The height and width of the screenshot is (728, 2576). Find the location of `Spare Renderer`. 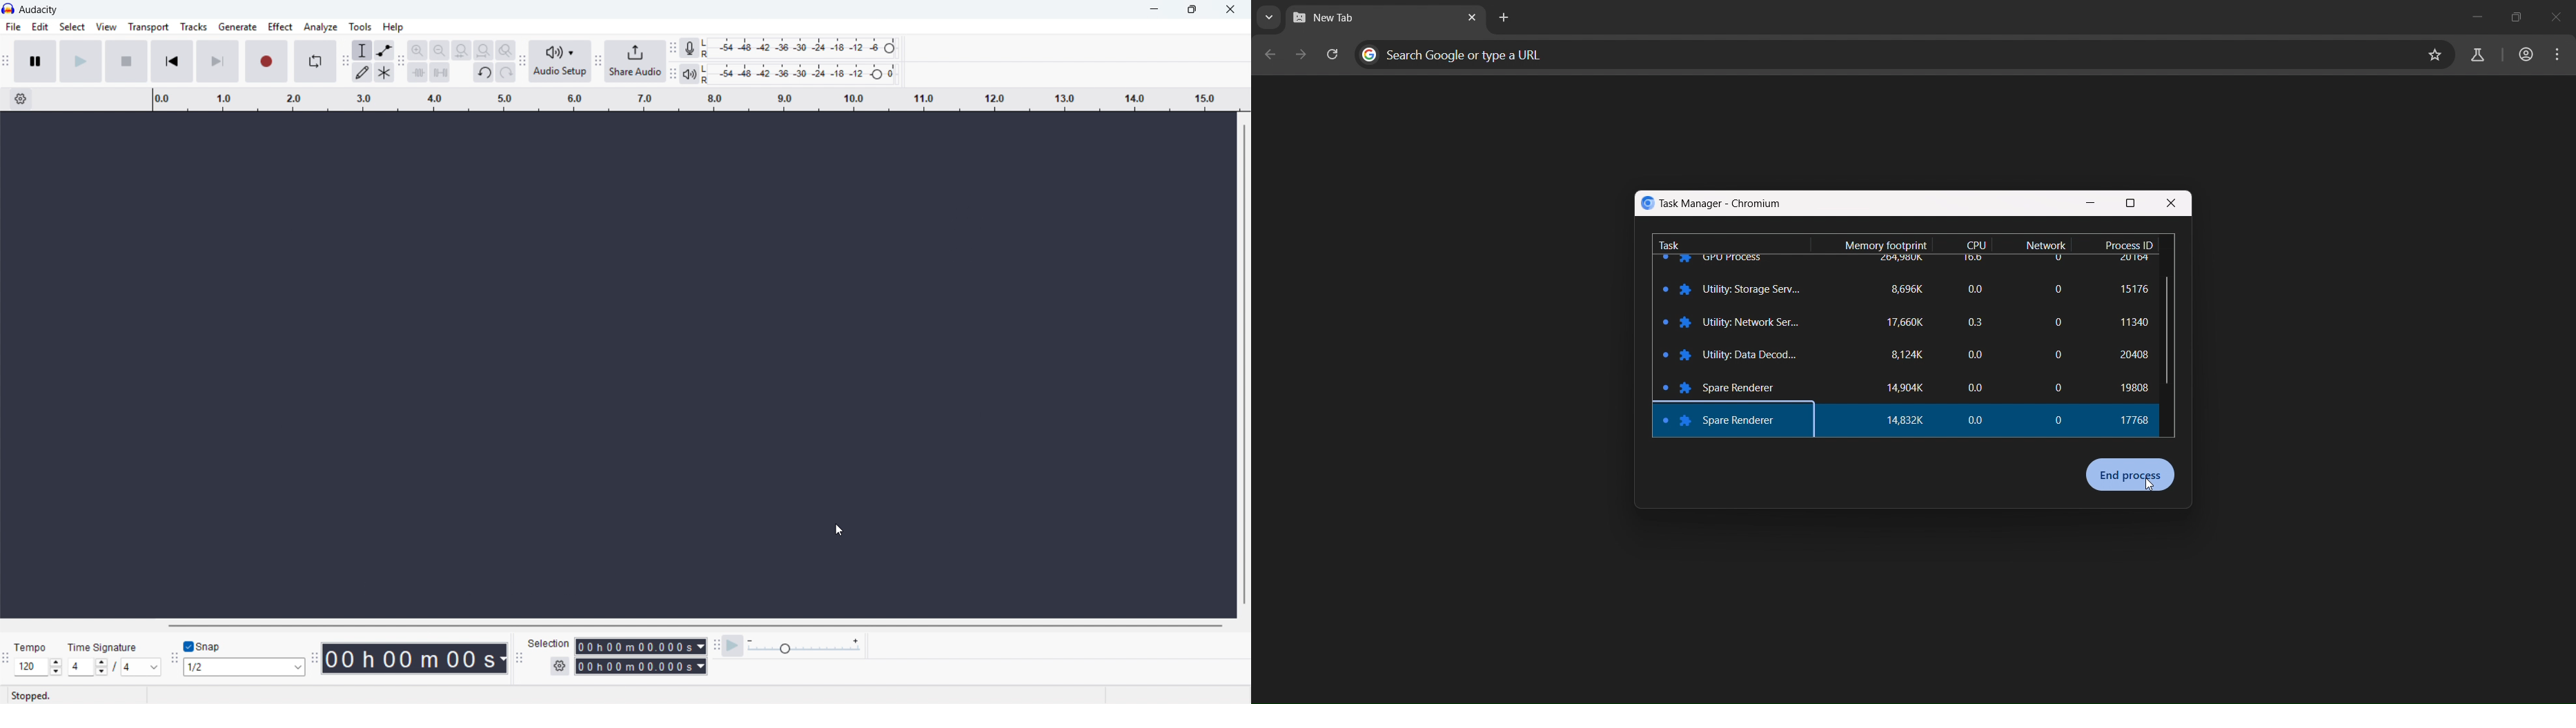

Spare Renderer is located at coordinates (1744, 422).